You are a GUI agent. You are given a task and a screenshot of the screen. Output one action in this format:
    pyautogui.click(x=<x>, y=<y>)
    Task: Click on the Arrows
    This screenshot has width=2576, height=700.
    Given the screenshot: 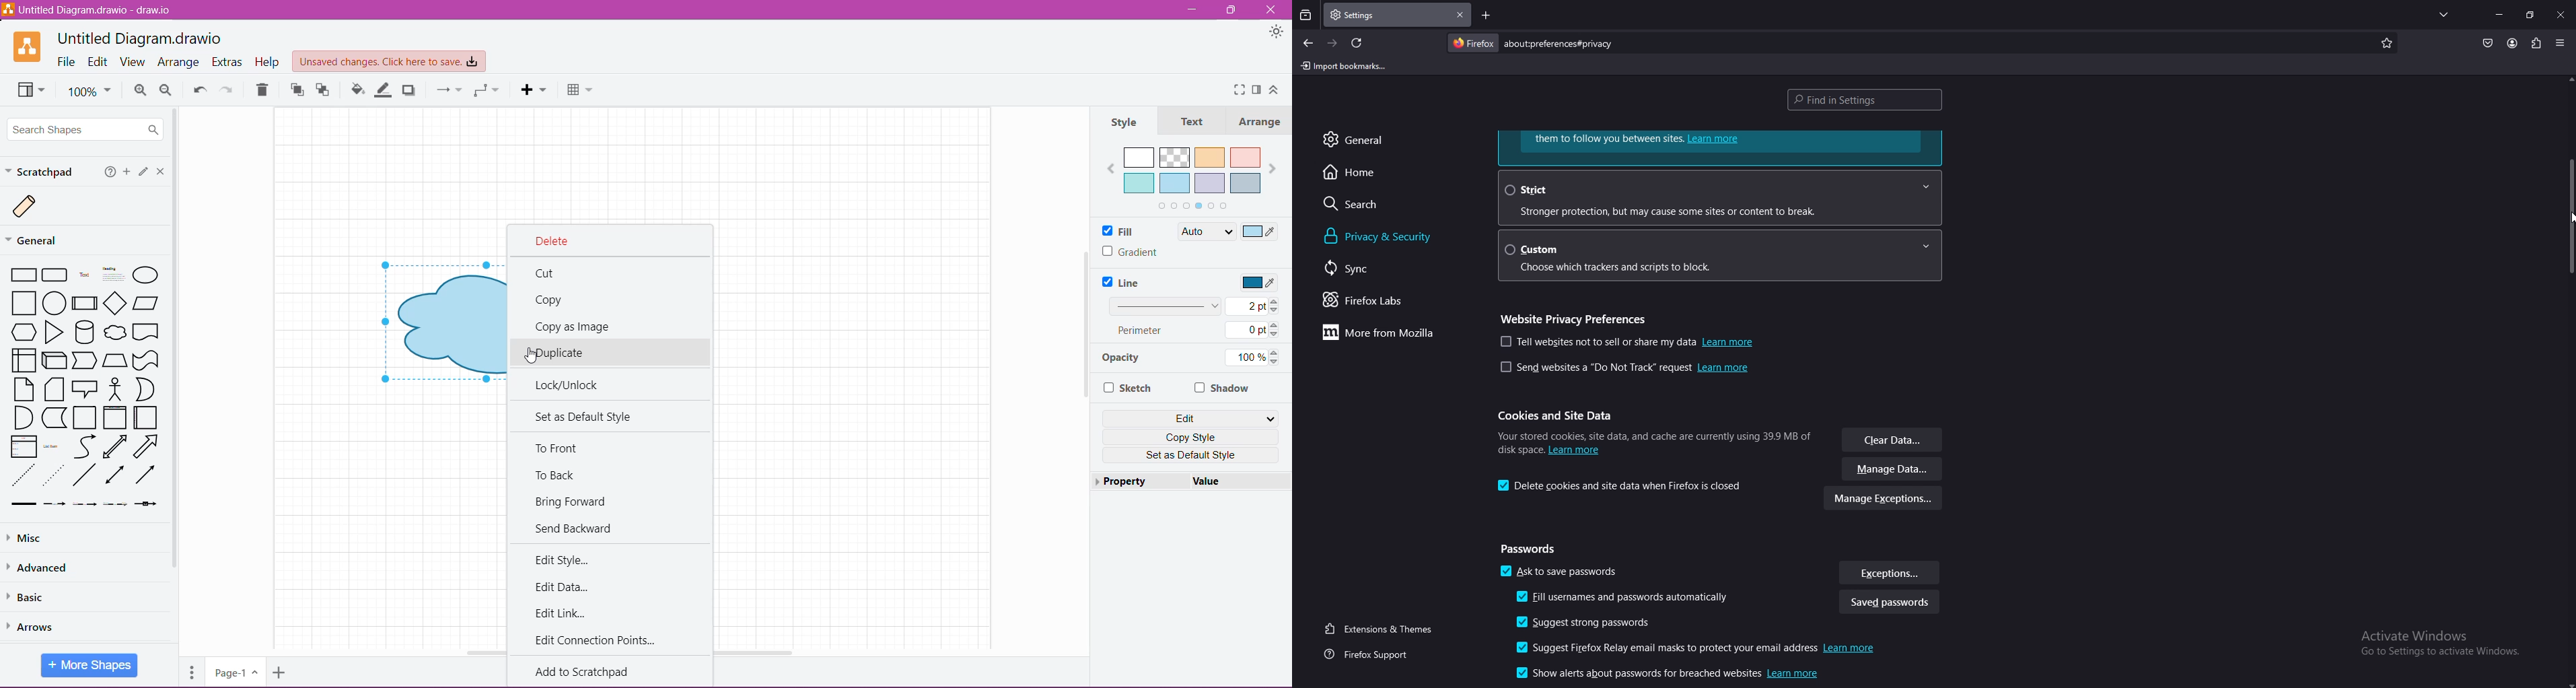 What is the action you would take?
    pyautogui.click(x=34, y=627)
    